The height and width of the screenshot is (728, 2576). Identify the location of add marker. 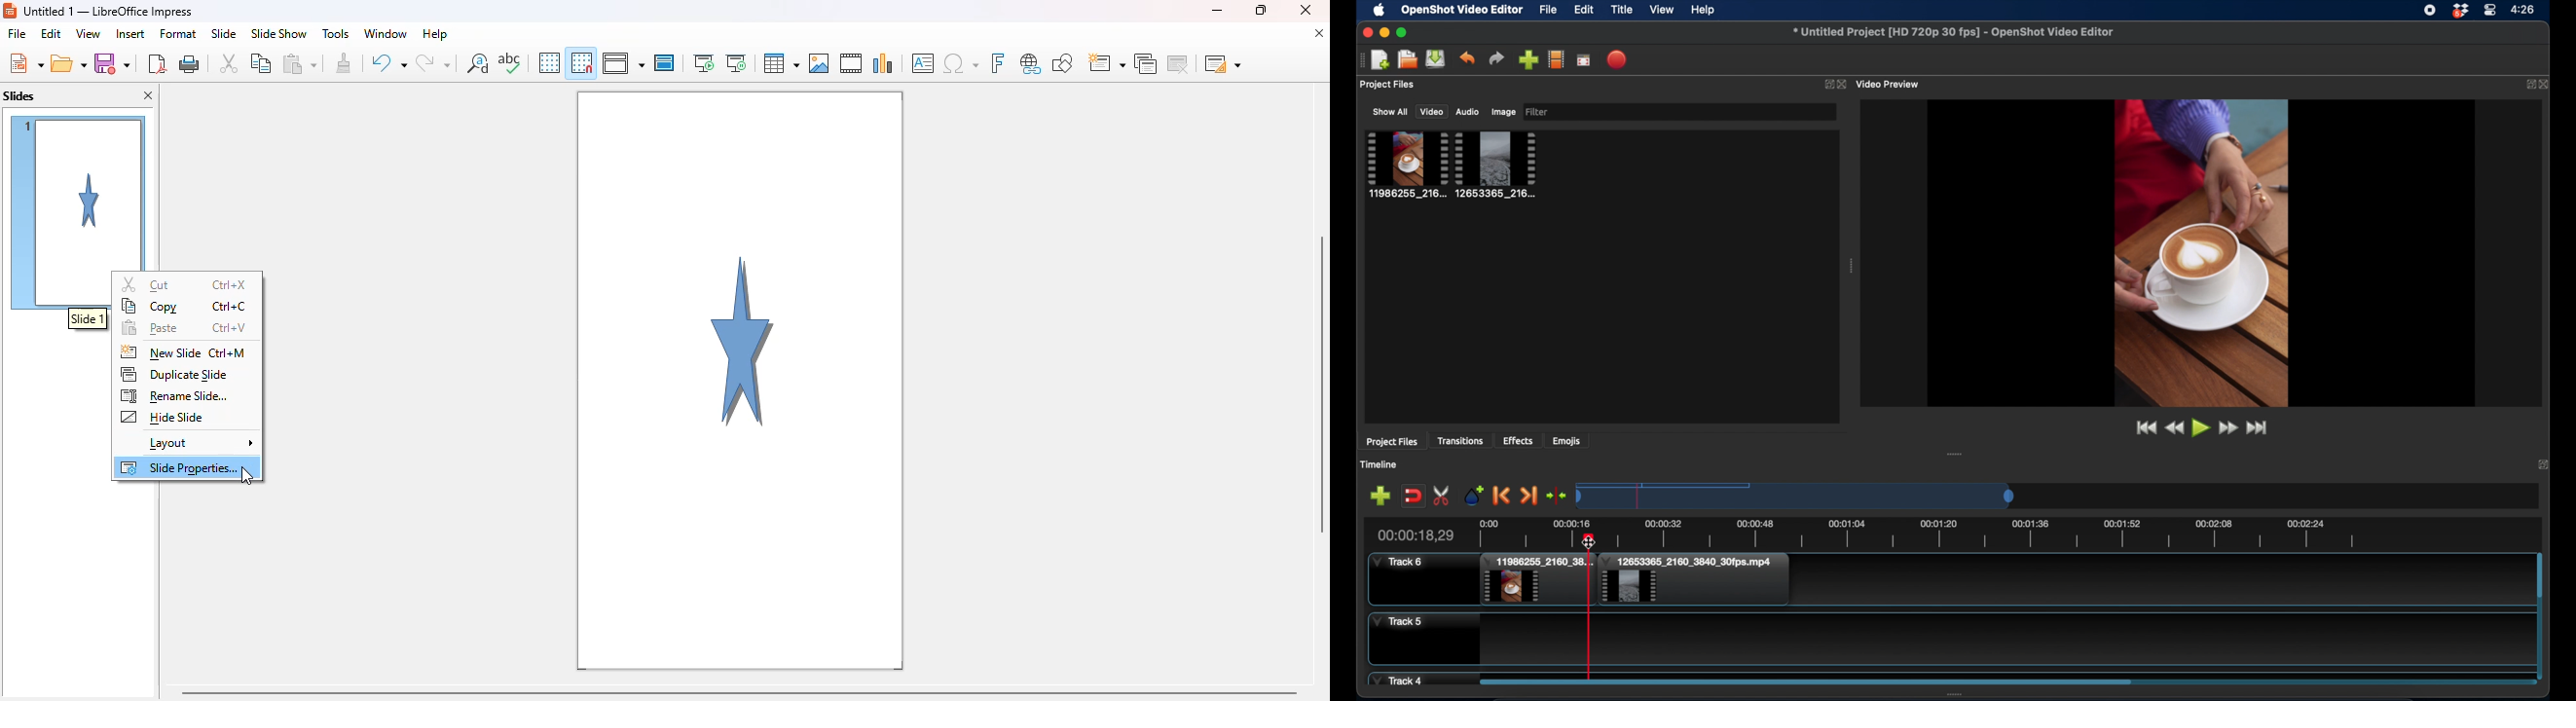
(1474, 495).